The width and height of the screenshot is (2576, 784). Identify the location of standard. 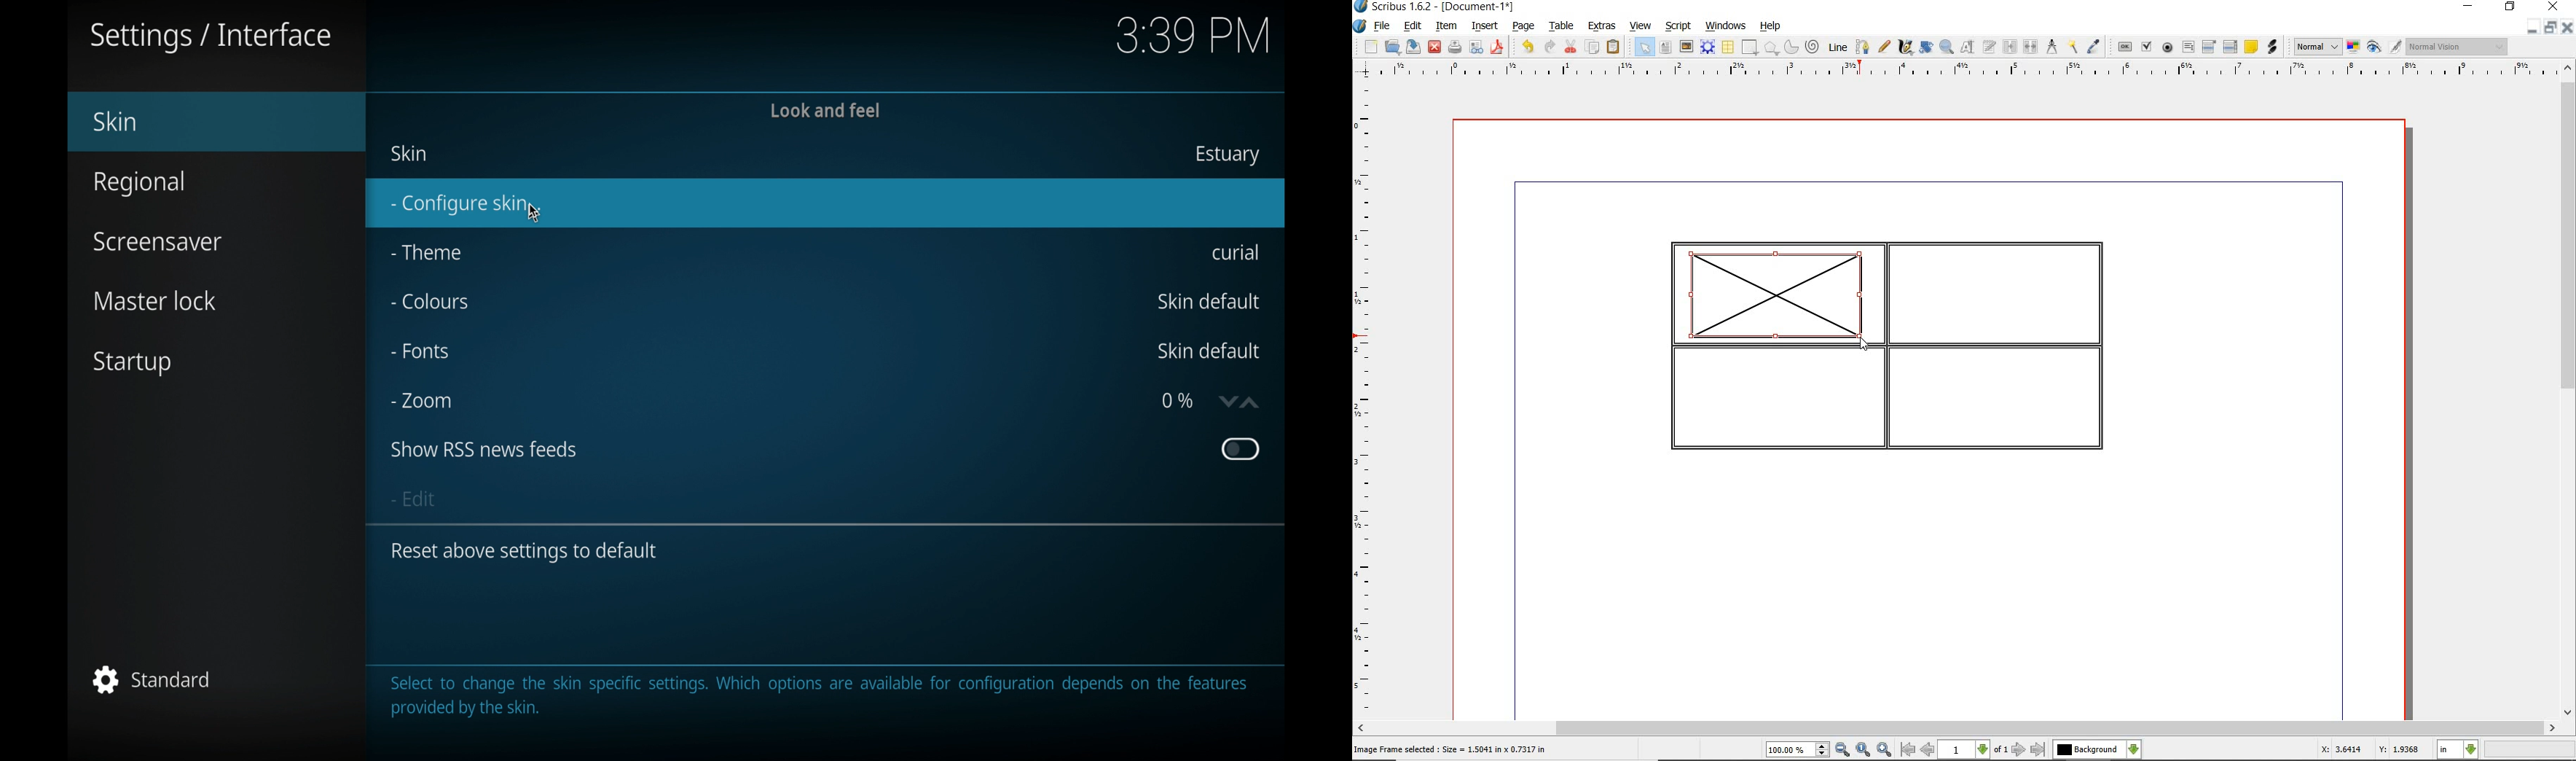
(154, 680).